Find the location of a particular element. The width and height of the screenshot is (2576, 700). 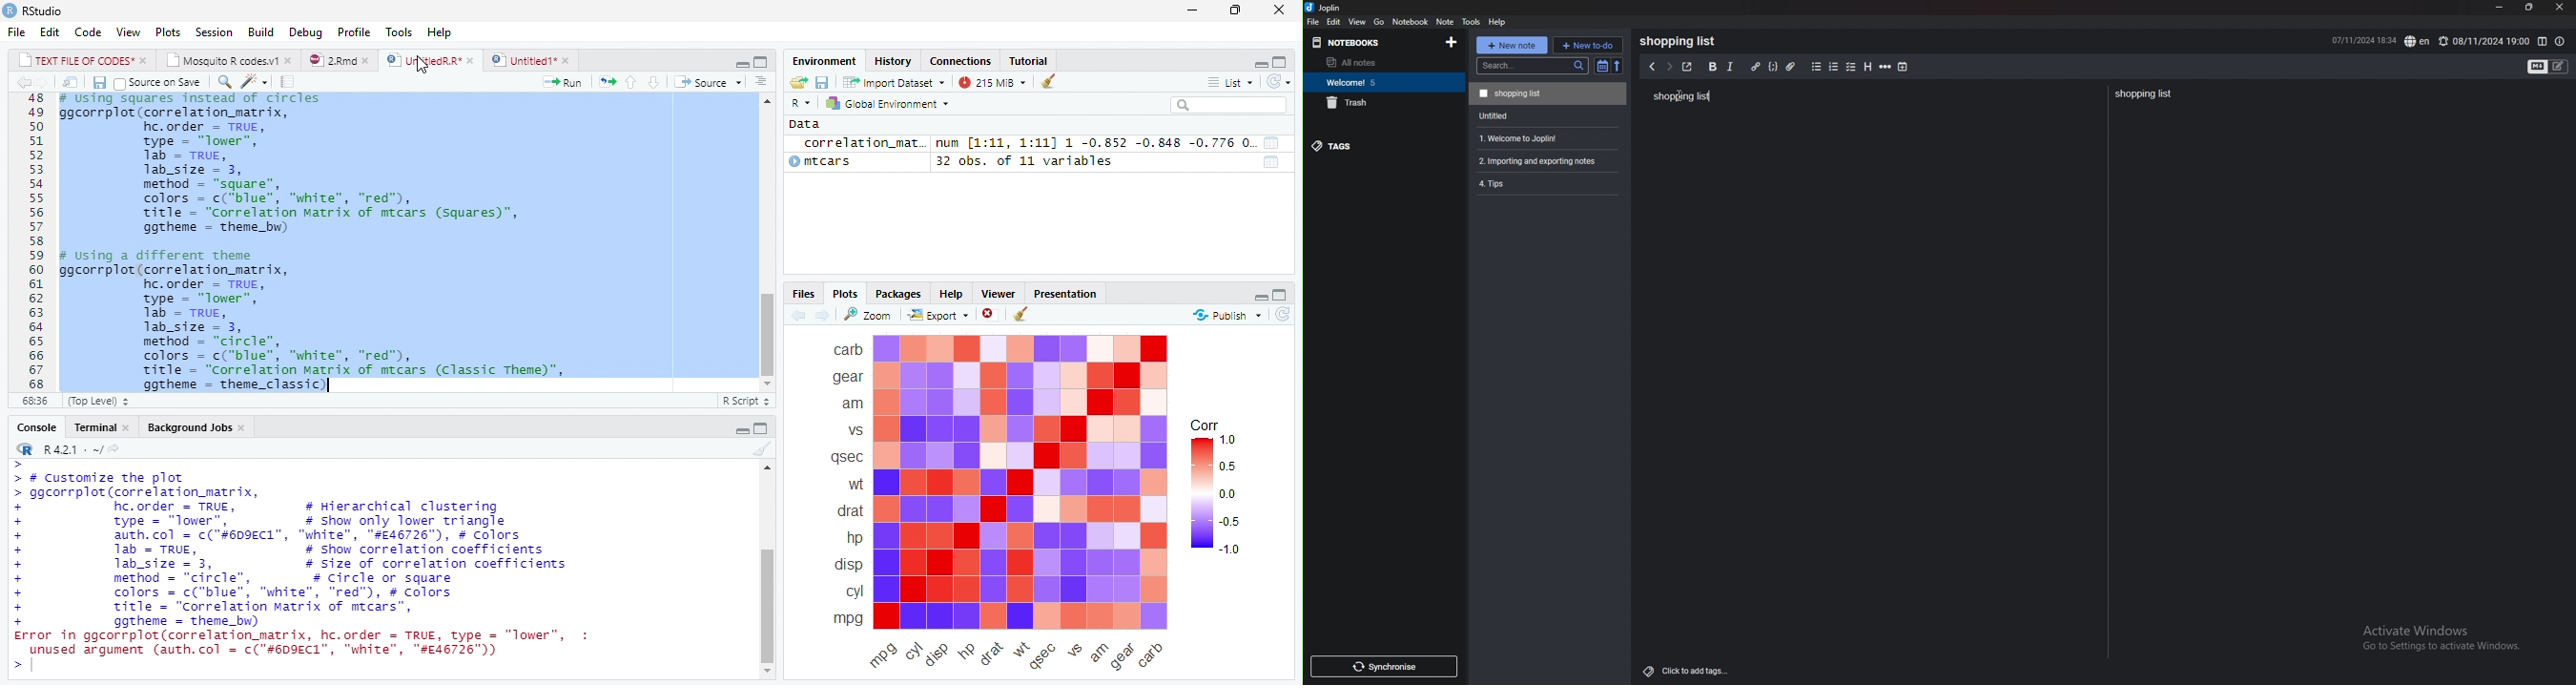

numbered list is located at coordinates (1834, 67).